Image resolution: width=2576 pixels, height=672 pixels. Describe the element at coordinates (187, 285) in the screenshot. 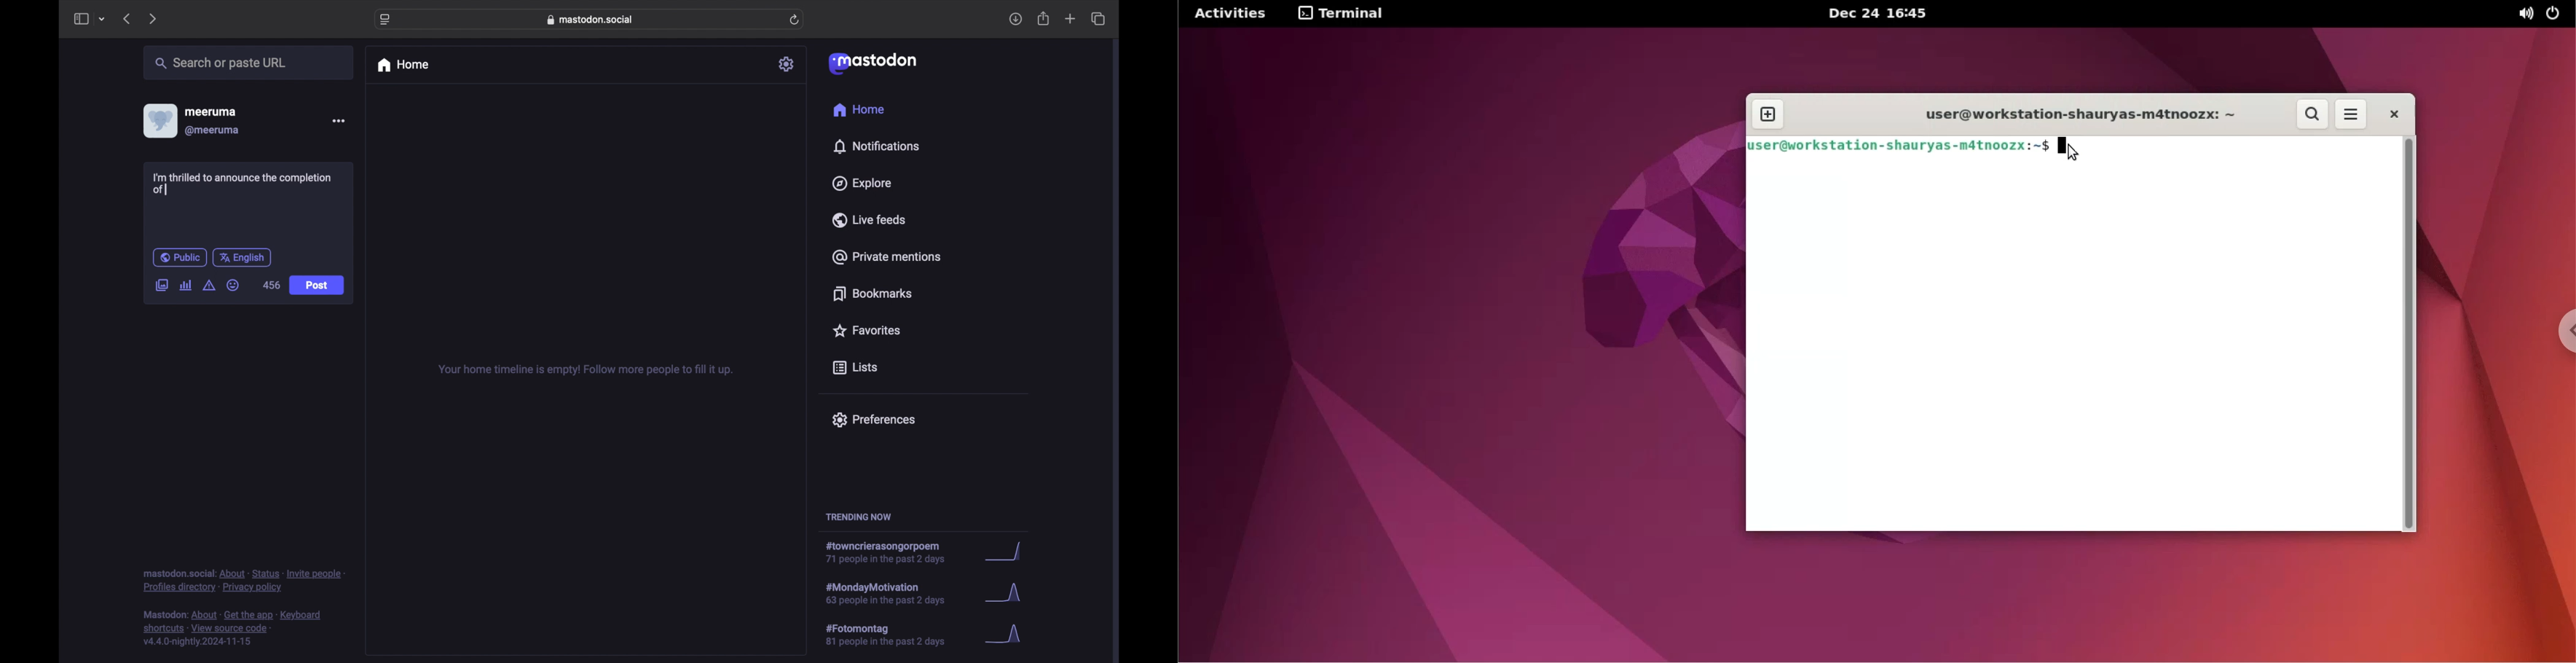

I see `add poll` at that location.